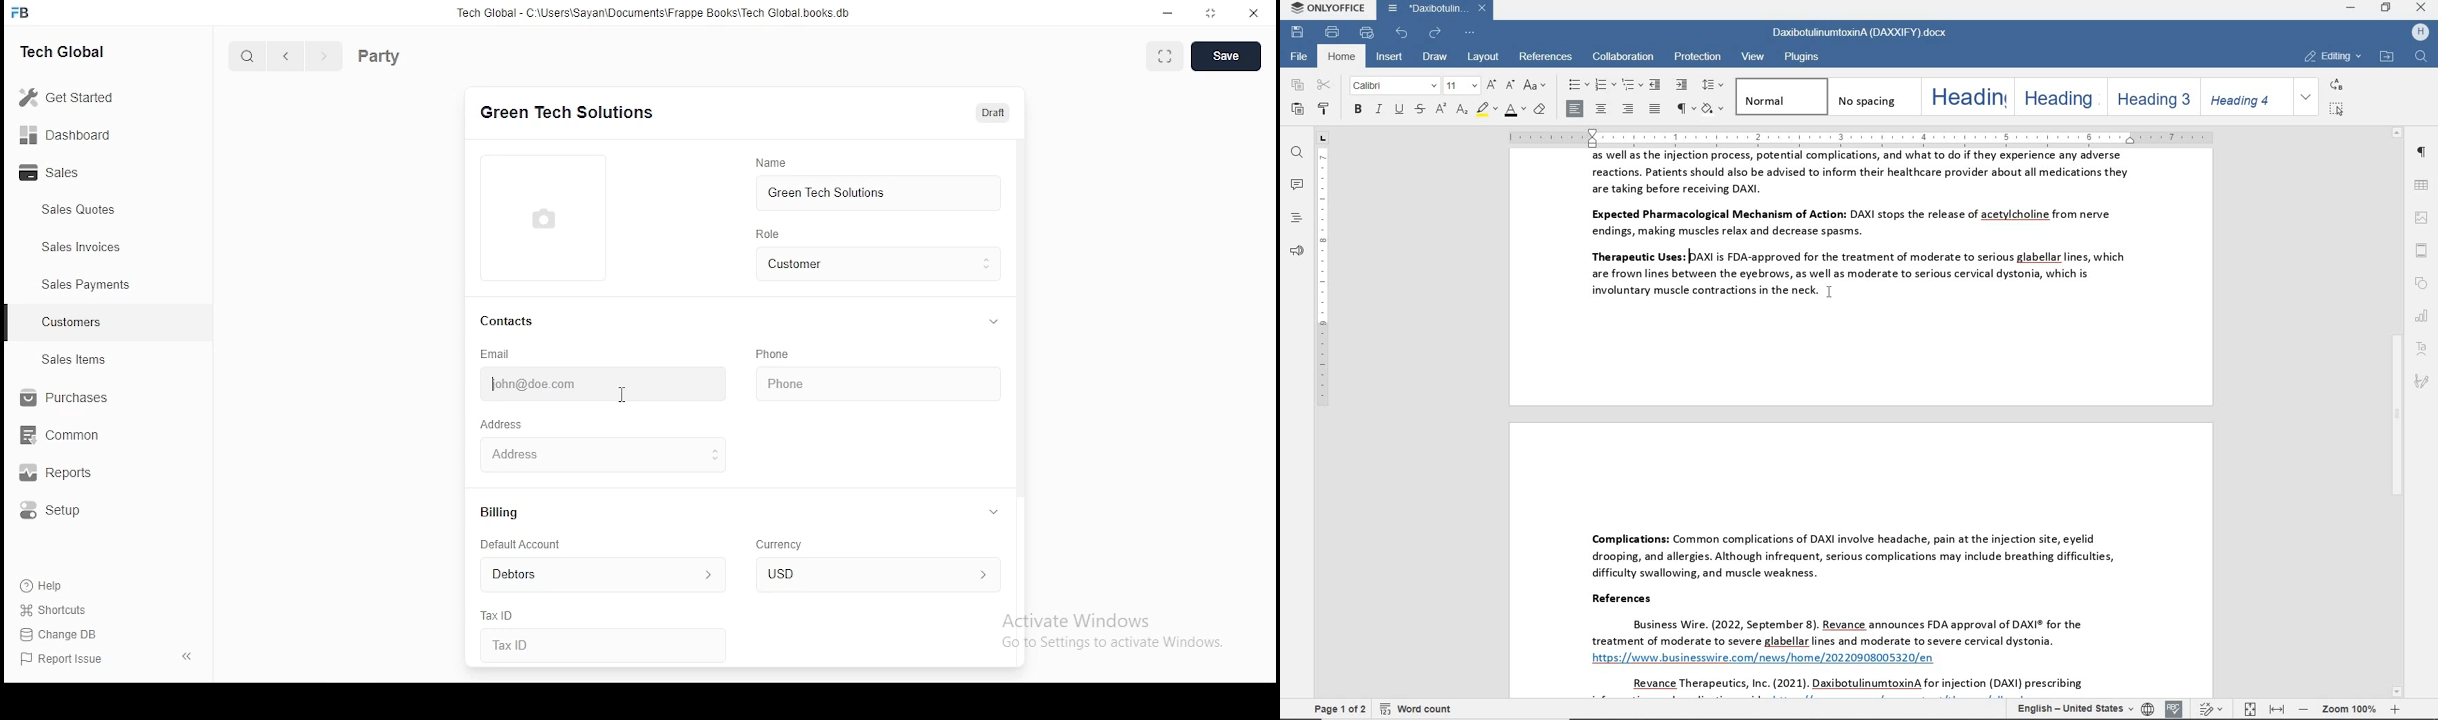  Describe the element at coordinates (1326, 110) in the screenshot. I see `copy style` at that location.